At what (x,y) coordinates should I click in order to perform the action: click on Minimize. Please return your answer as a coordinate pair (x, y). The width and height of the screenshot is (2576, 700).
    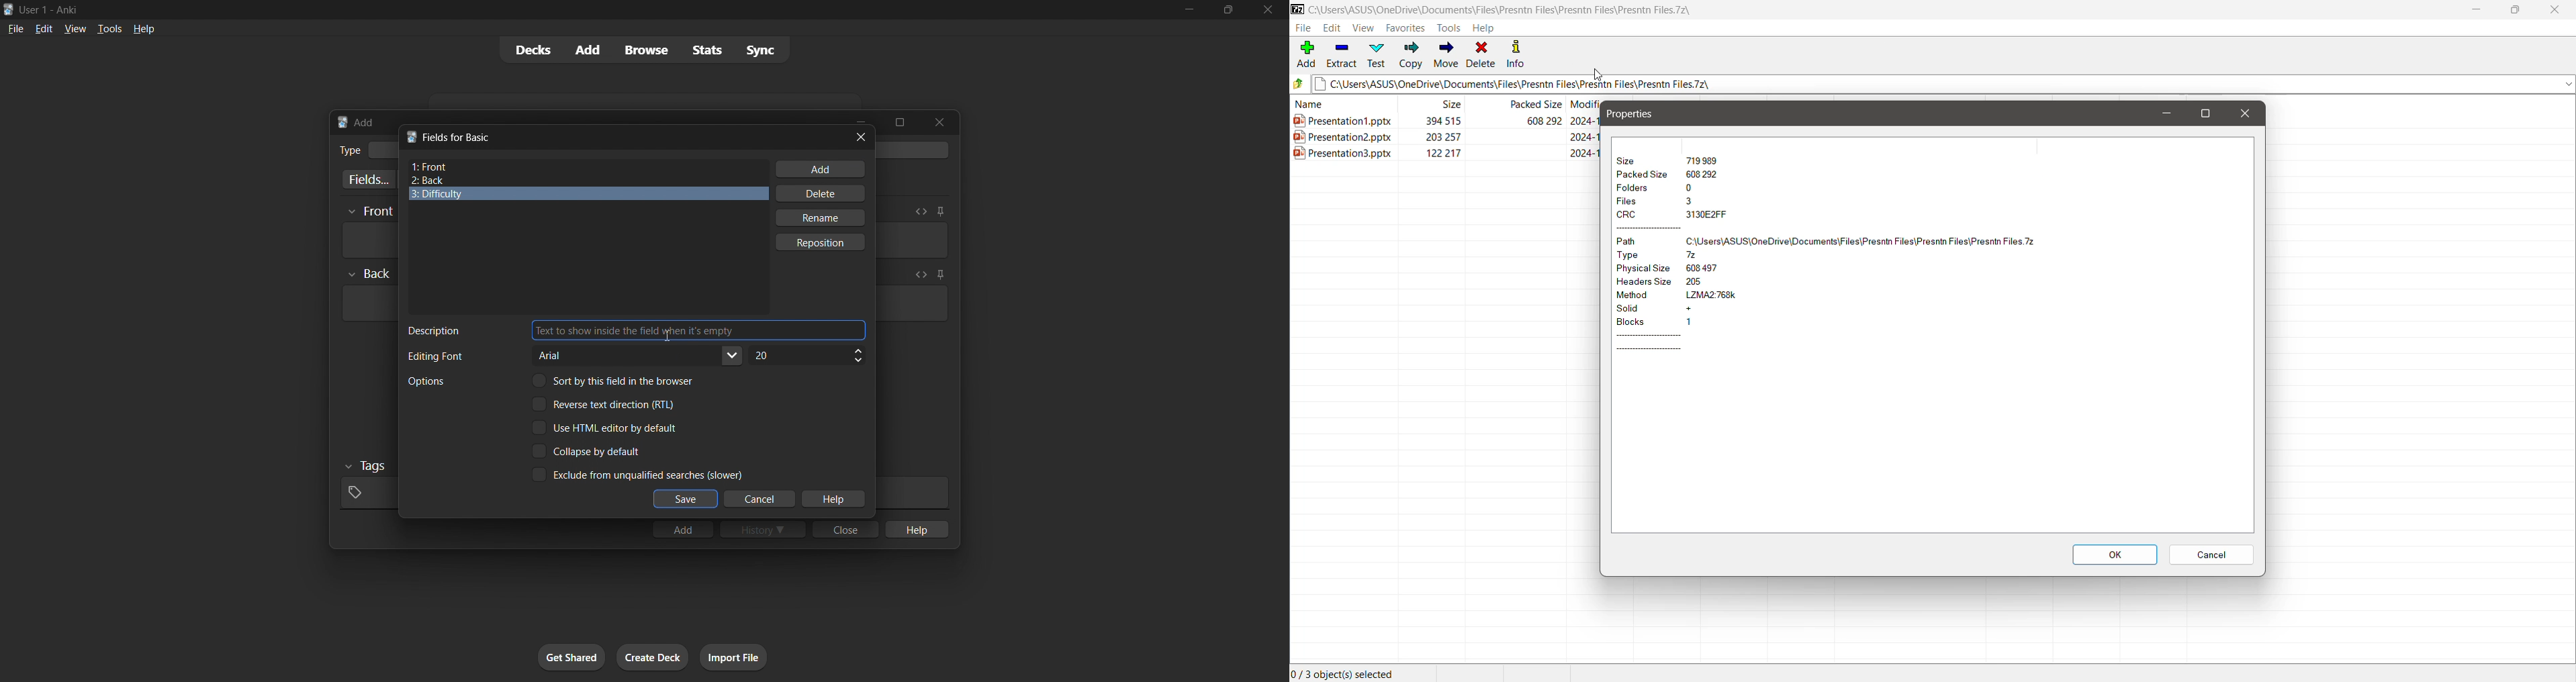
    Looking at the image, I should click on (2169, 113).